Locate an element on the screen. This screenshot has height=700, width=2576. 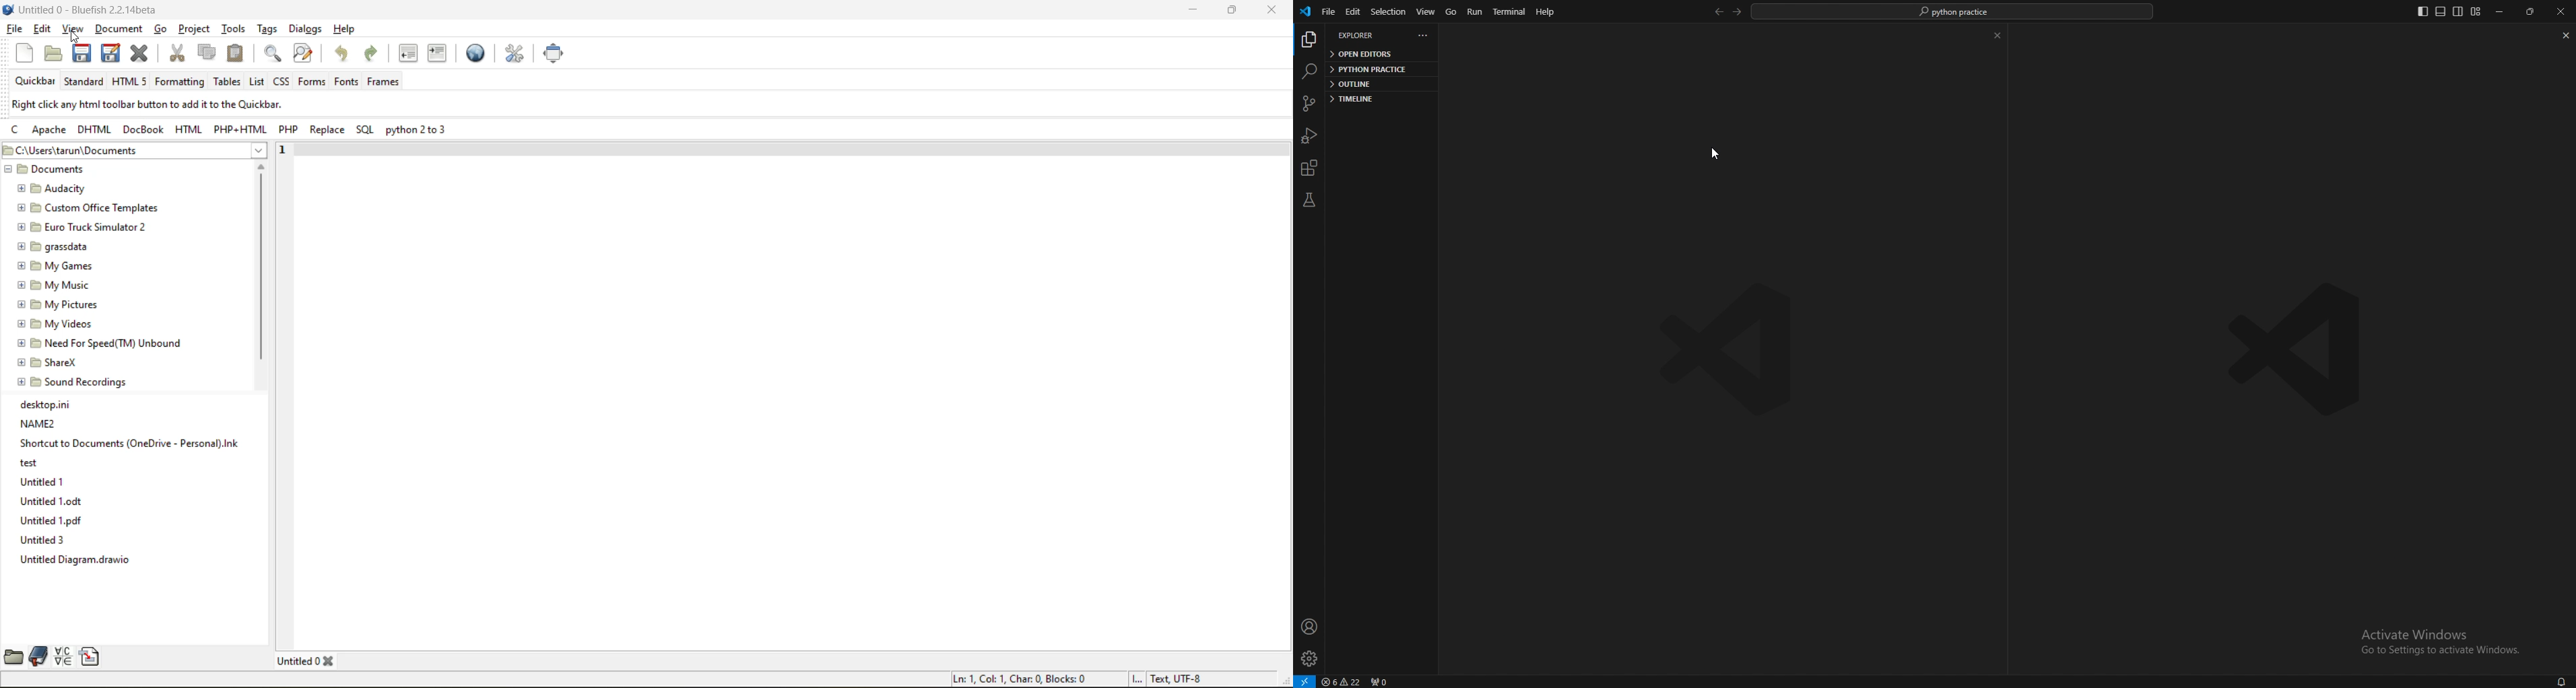
customize layout is located at coordinates (2476, 11).